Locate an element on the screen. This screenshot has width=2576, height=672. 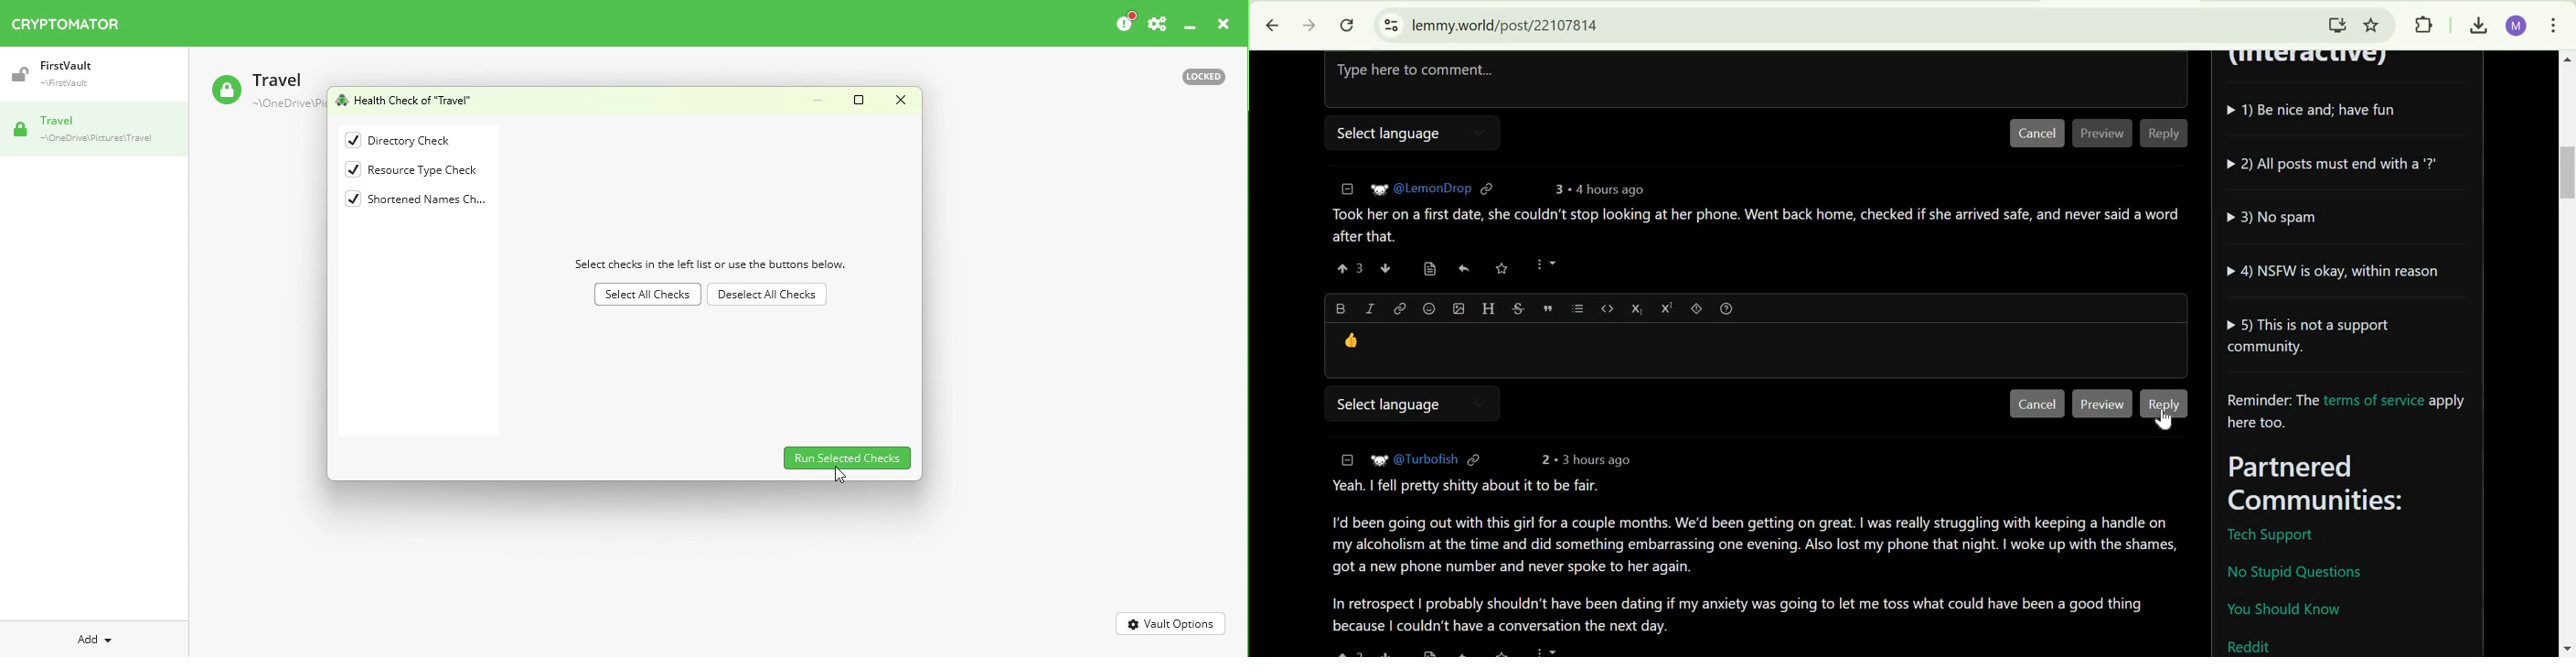
save is located at coordinates (1502, 268).